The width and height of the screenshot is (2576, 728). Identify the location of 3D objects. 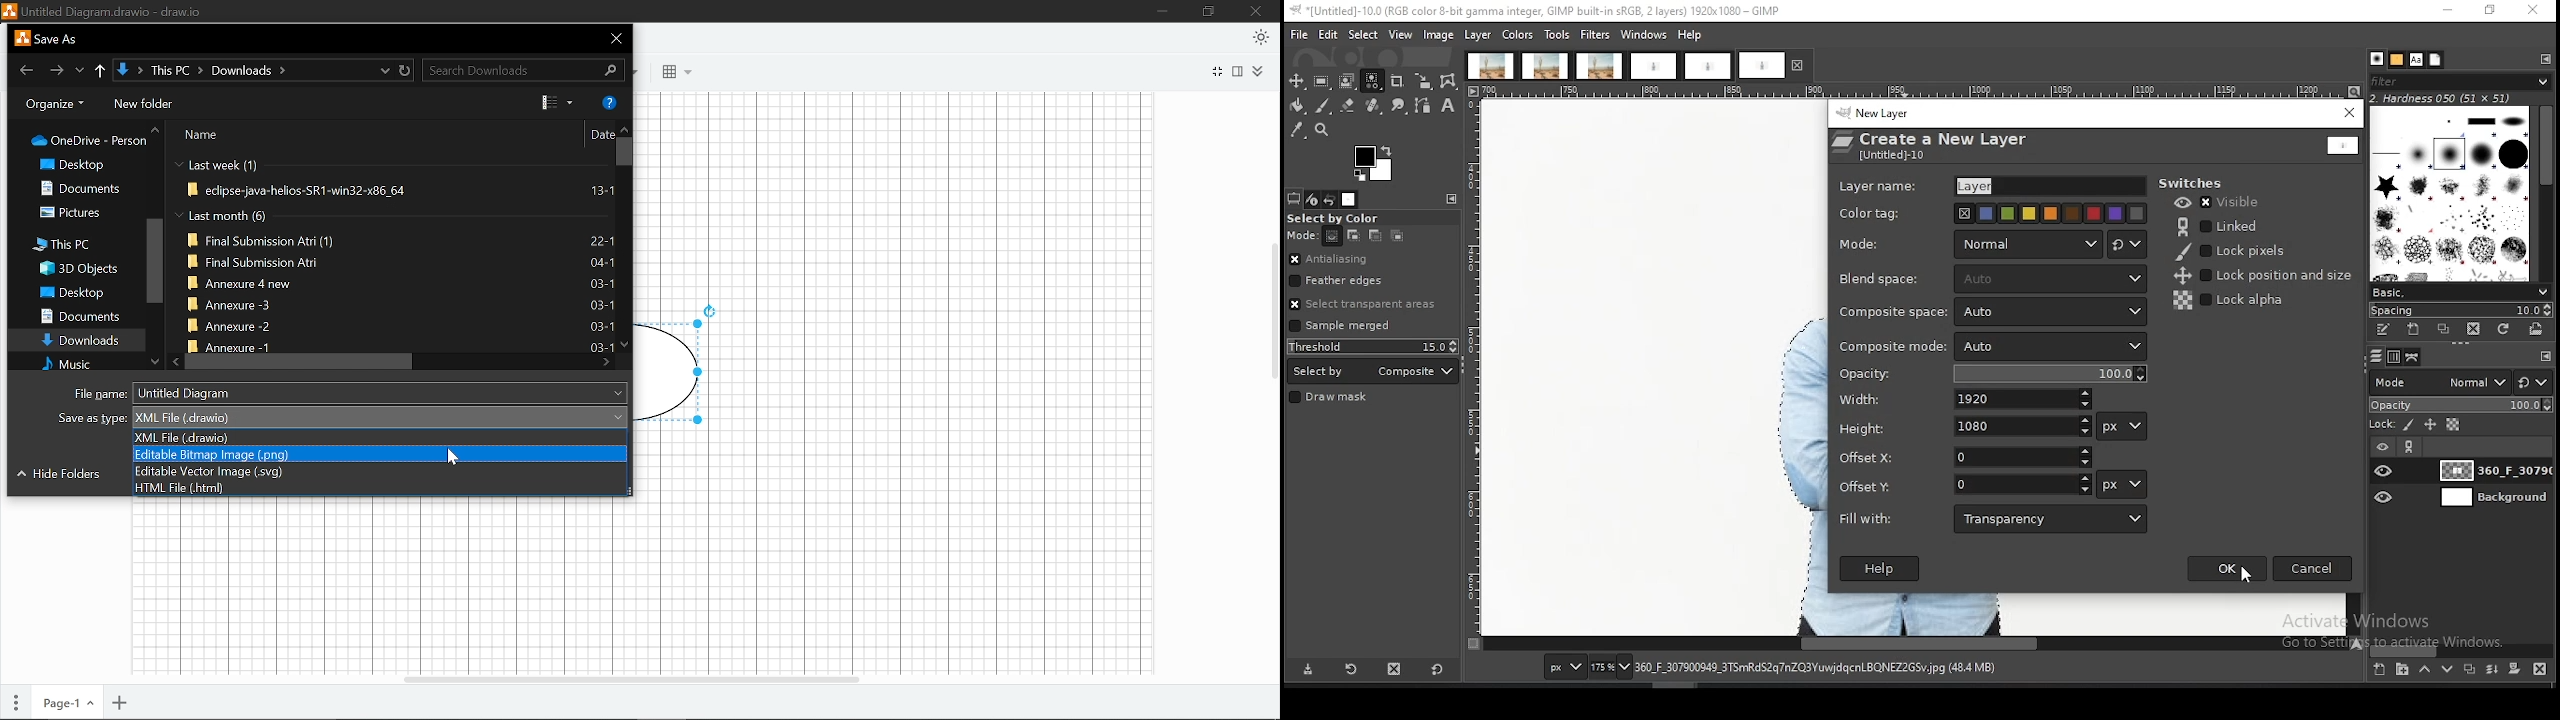
(77, 269).